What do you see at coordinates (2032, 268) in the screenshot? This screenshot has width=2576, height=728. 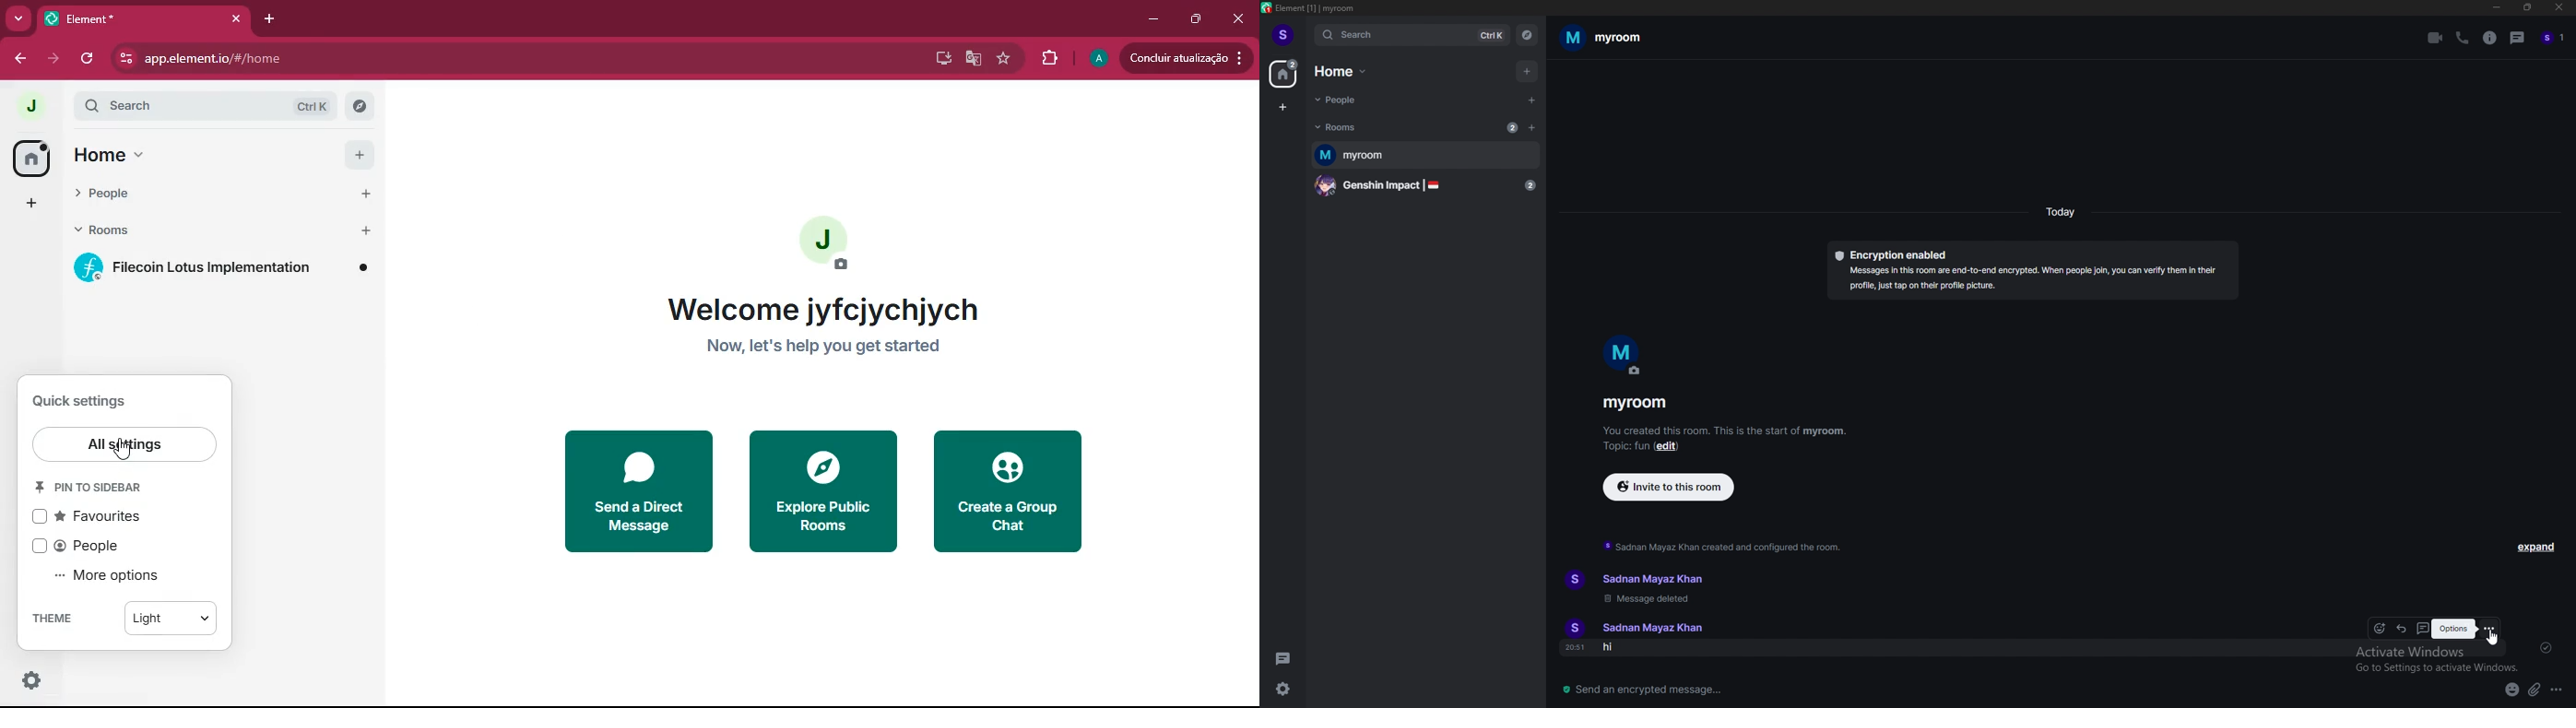 I see `Encryption enabled Messages in this room are end-to-end encrypted. When people join, you can verify them in their profile, just tap on their profile picture.` at bounding box center [2032, 268].